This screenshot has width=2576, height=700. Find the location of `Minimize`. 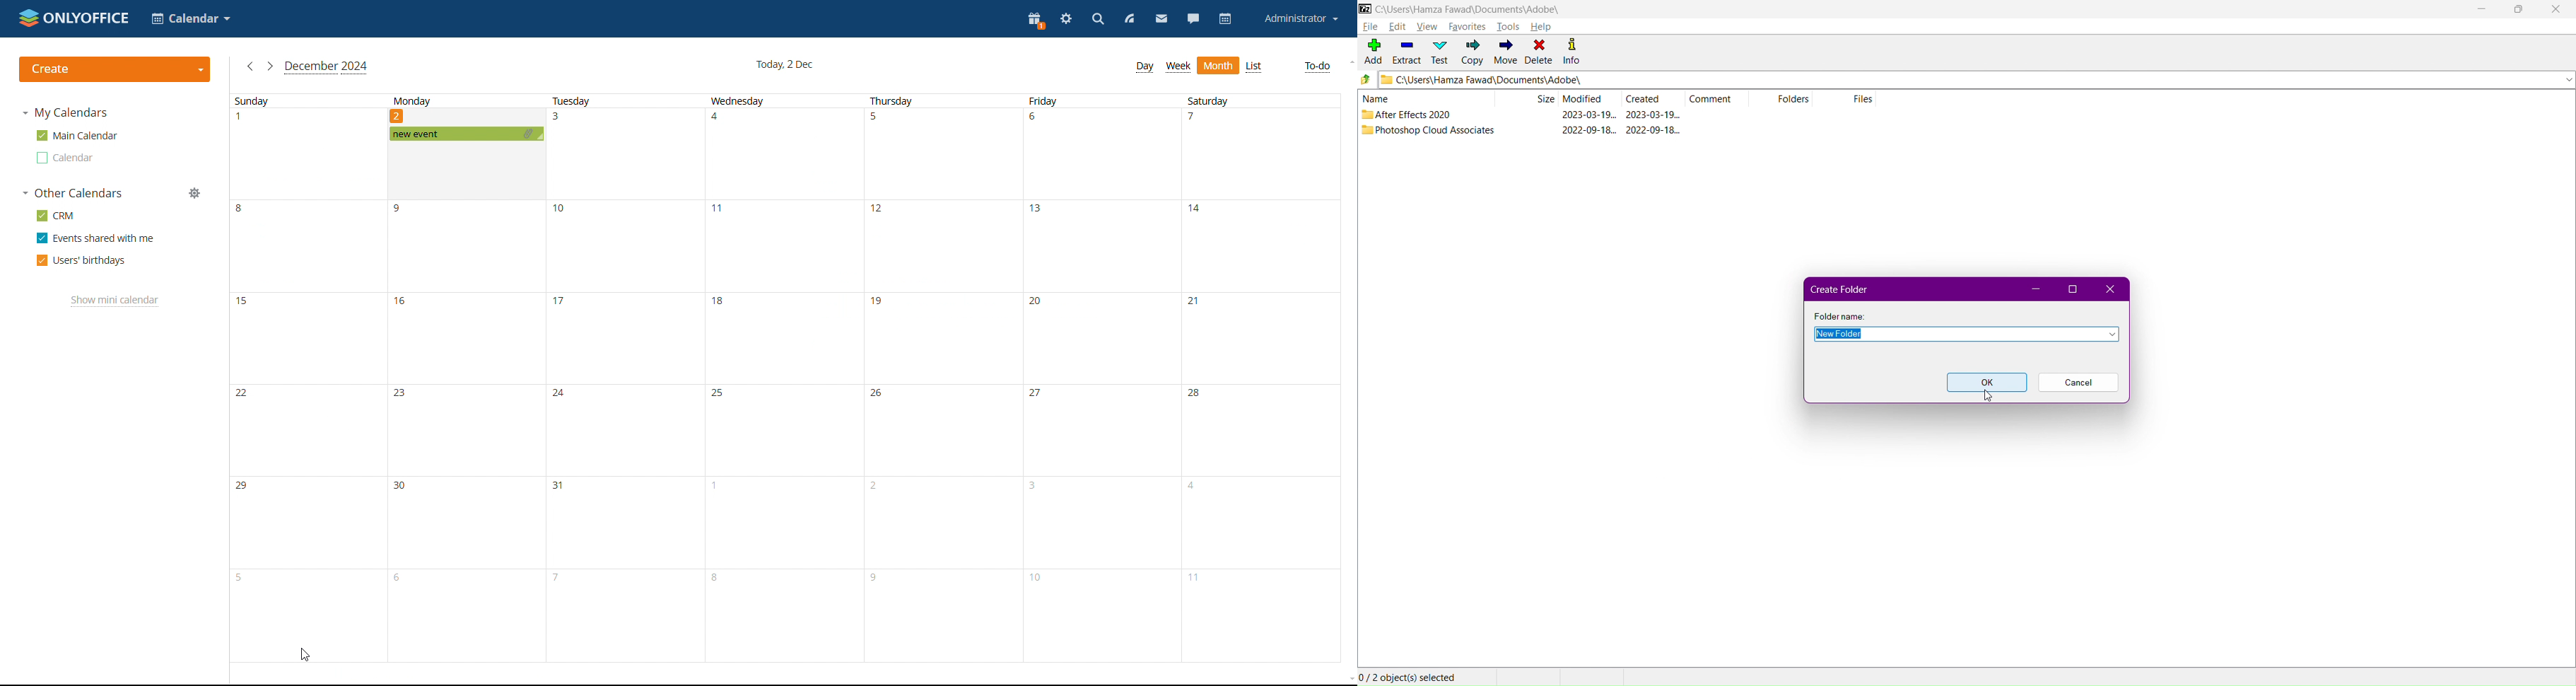

Minimize is located at coordinates (2479, 10).